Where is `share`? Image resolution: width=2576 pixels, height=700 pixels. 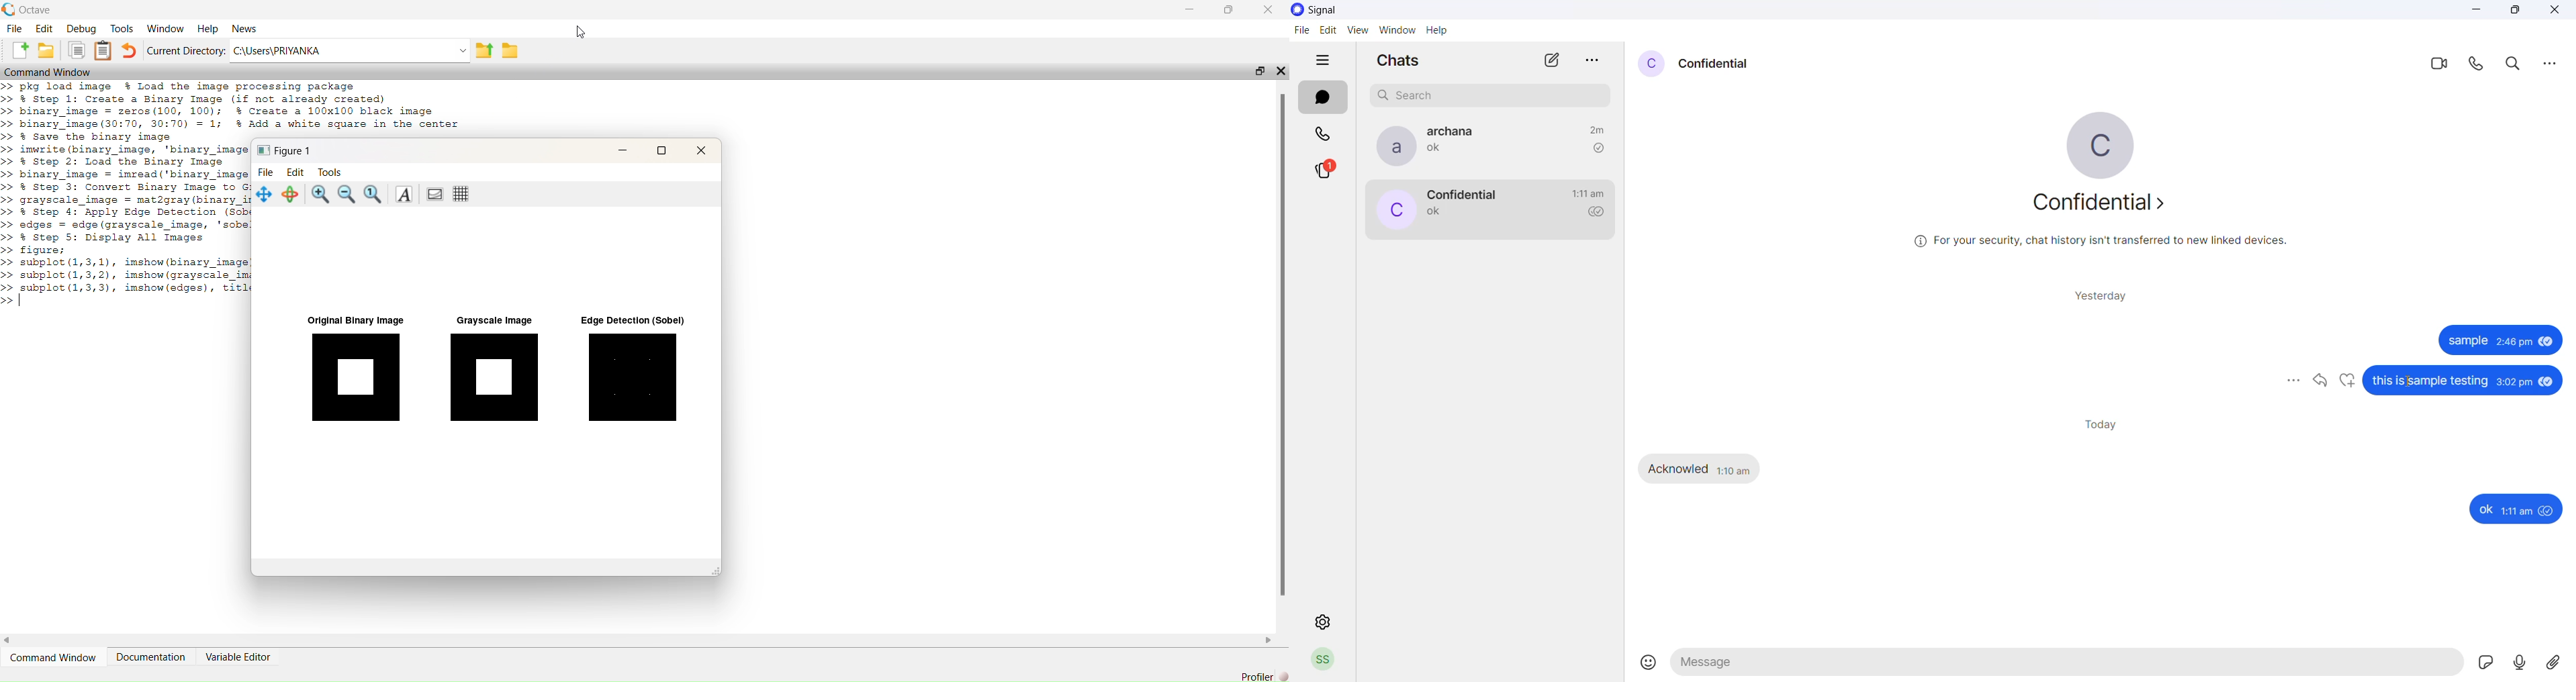 share is located at coordinates (2317, 383).